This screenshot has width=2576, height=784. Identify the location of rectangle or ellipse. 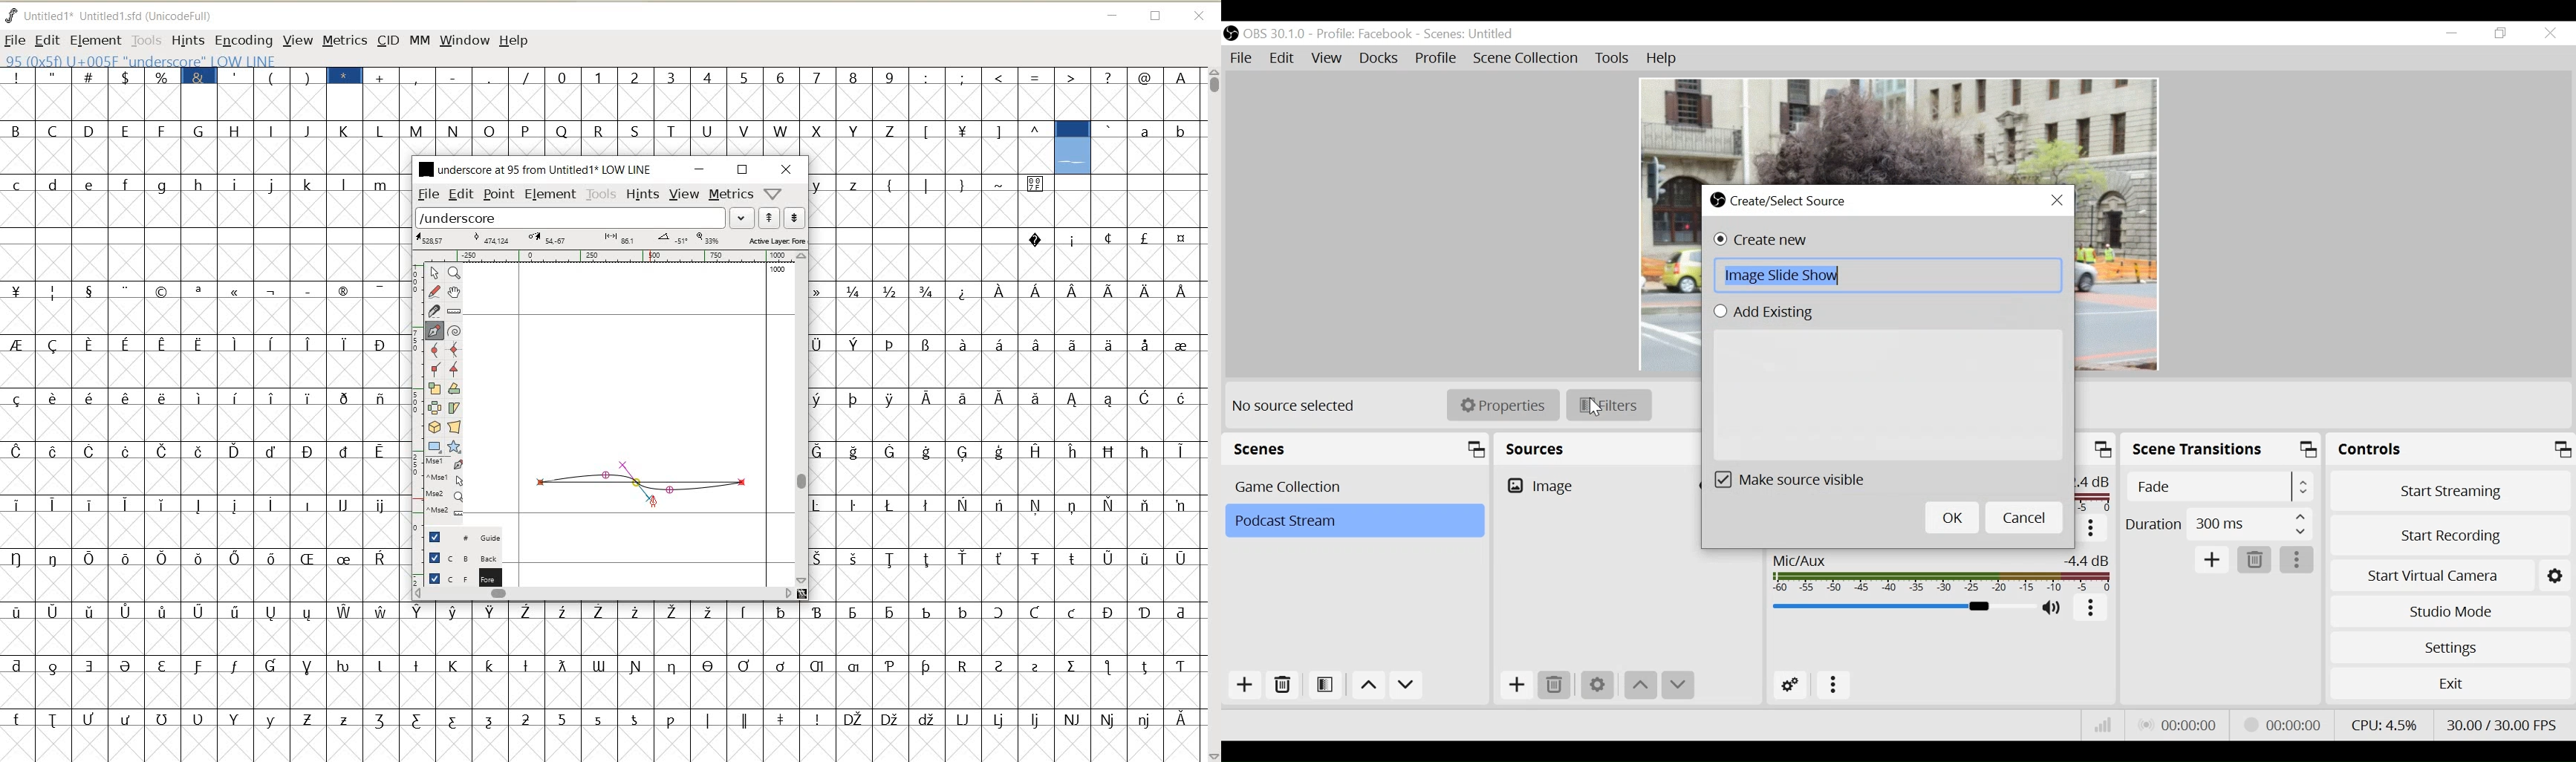
(435, 446).